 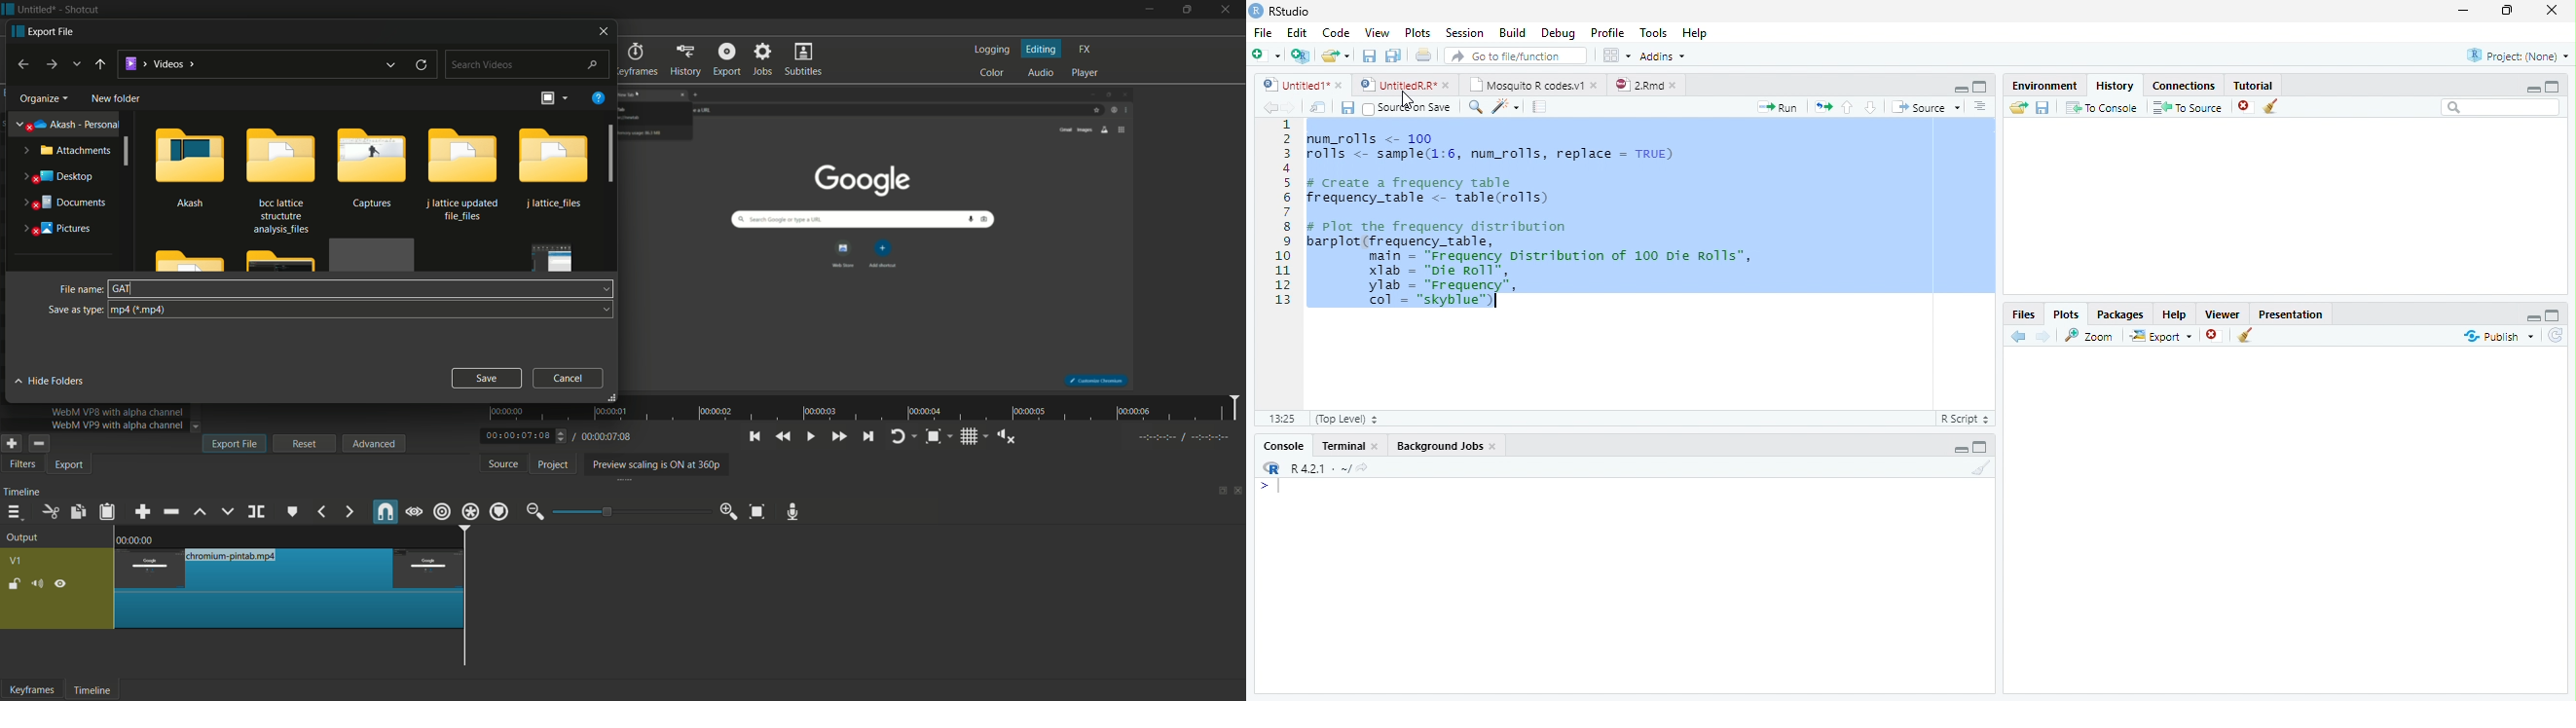 What do you see at coordinates (2175, 314) in the screenshot?
I see `Help` at bounding box center [2175, 314].